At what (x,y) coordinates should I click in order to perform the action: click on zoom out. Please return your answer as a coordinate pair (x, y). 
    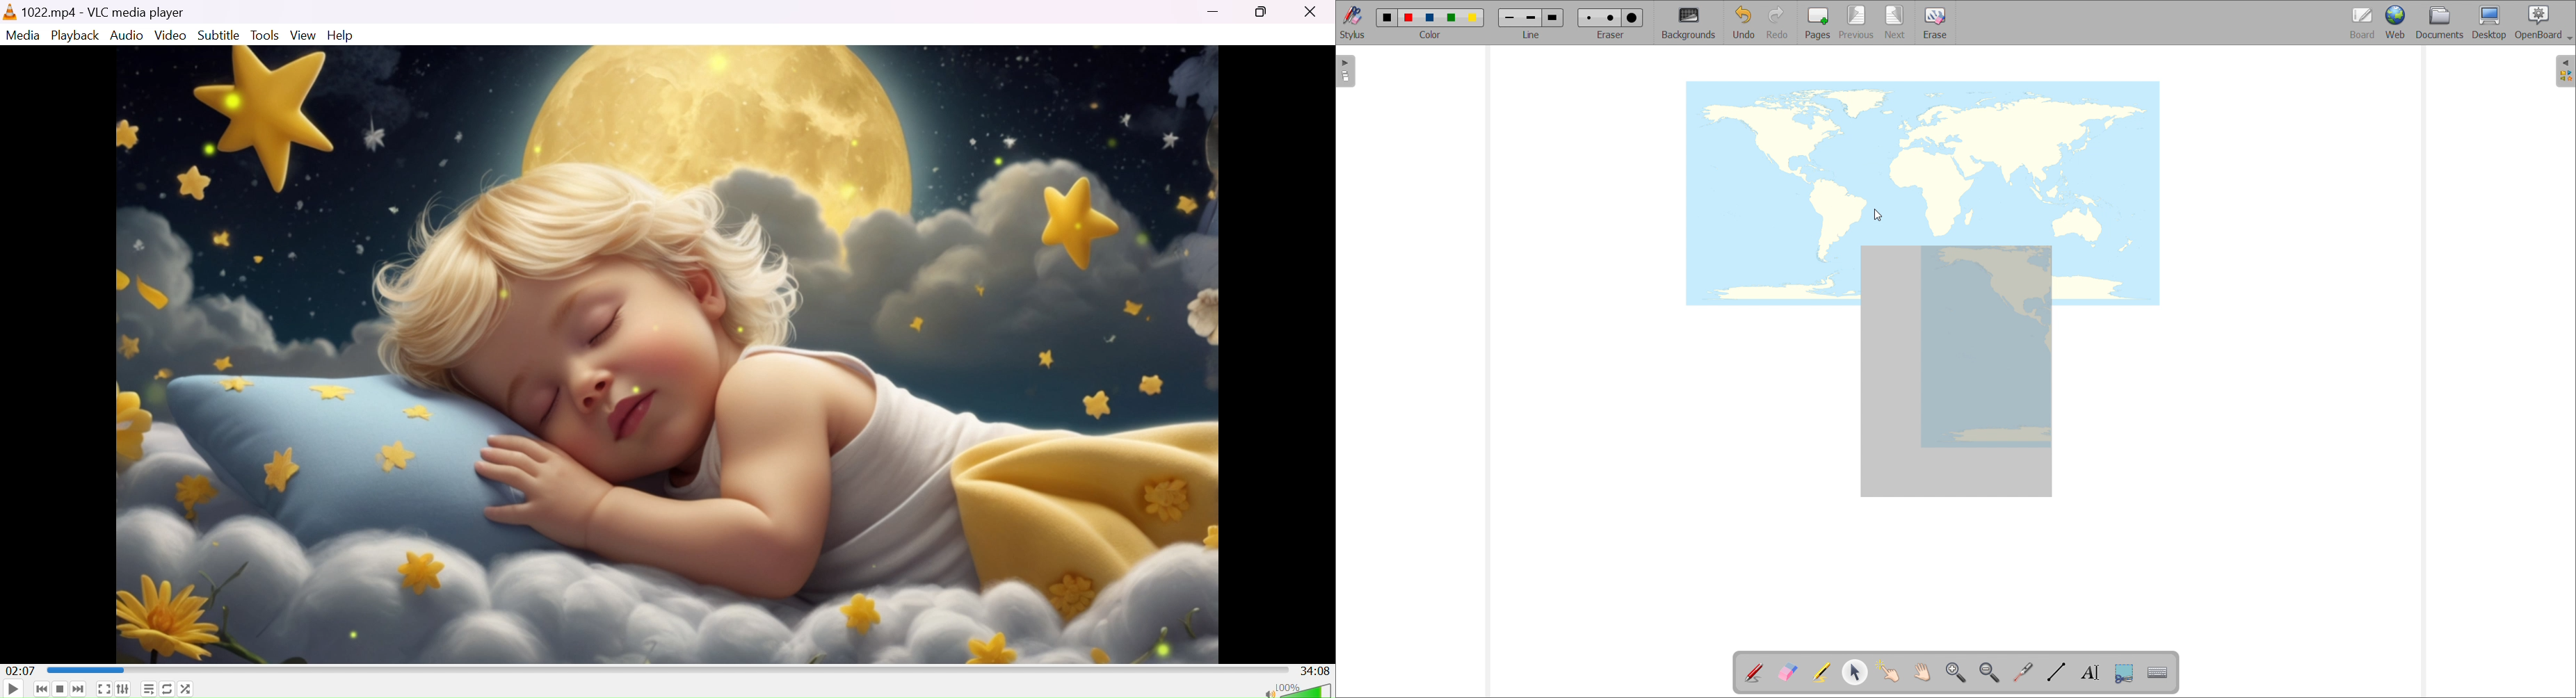
    Looking at the image, I should click on (1989, 672).